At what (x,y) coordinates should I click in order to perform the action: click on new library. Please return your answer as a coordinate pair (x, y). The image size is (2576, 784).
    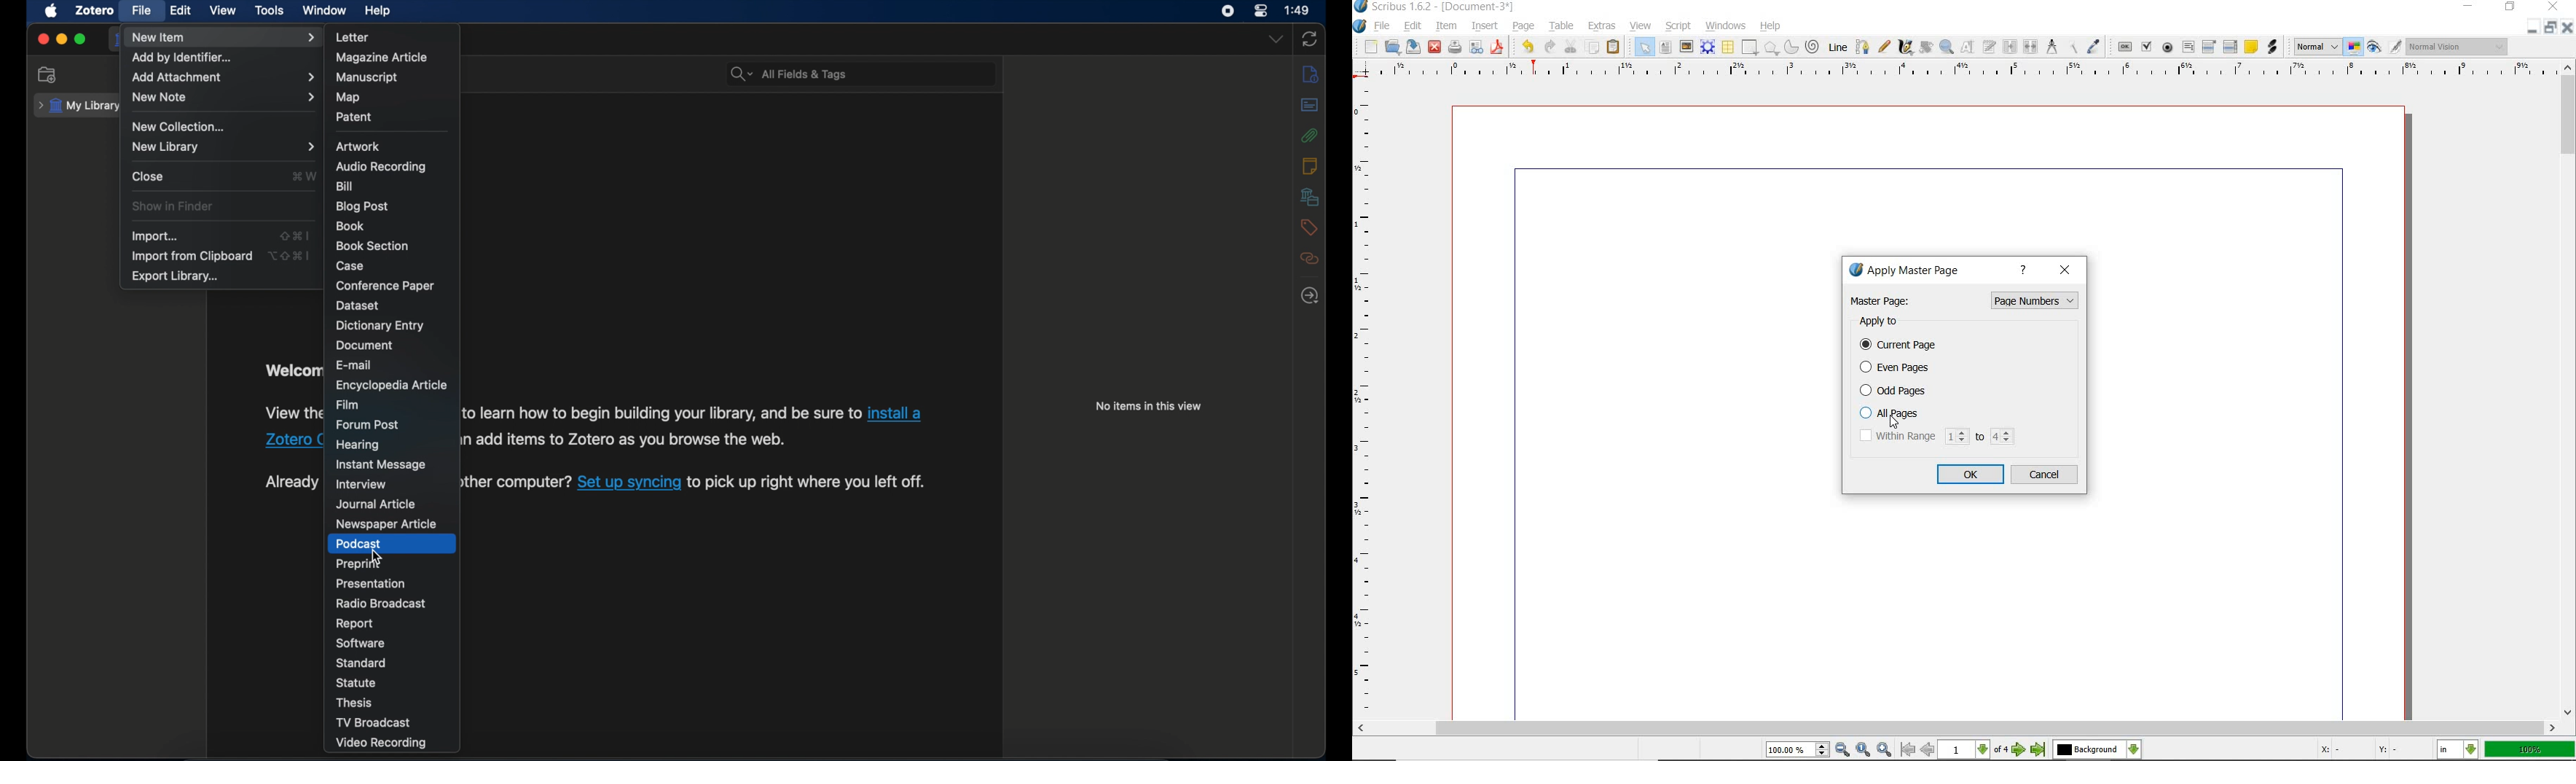
    Looking at the image, I should click on (221, 147).